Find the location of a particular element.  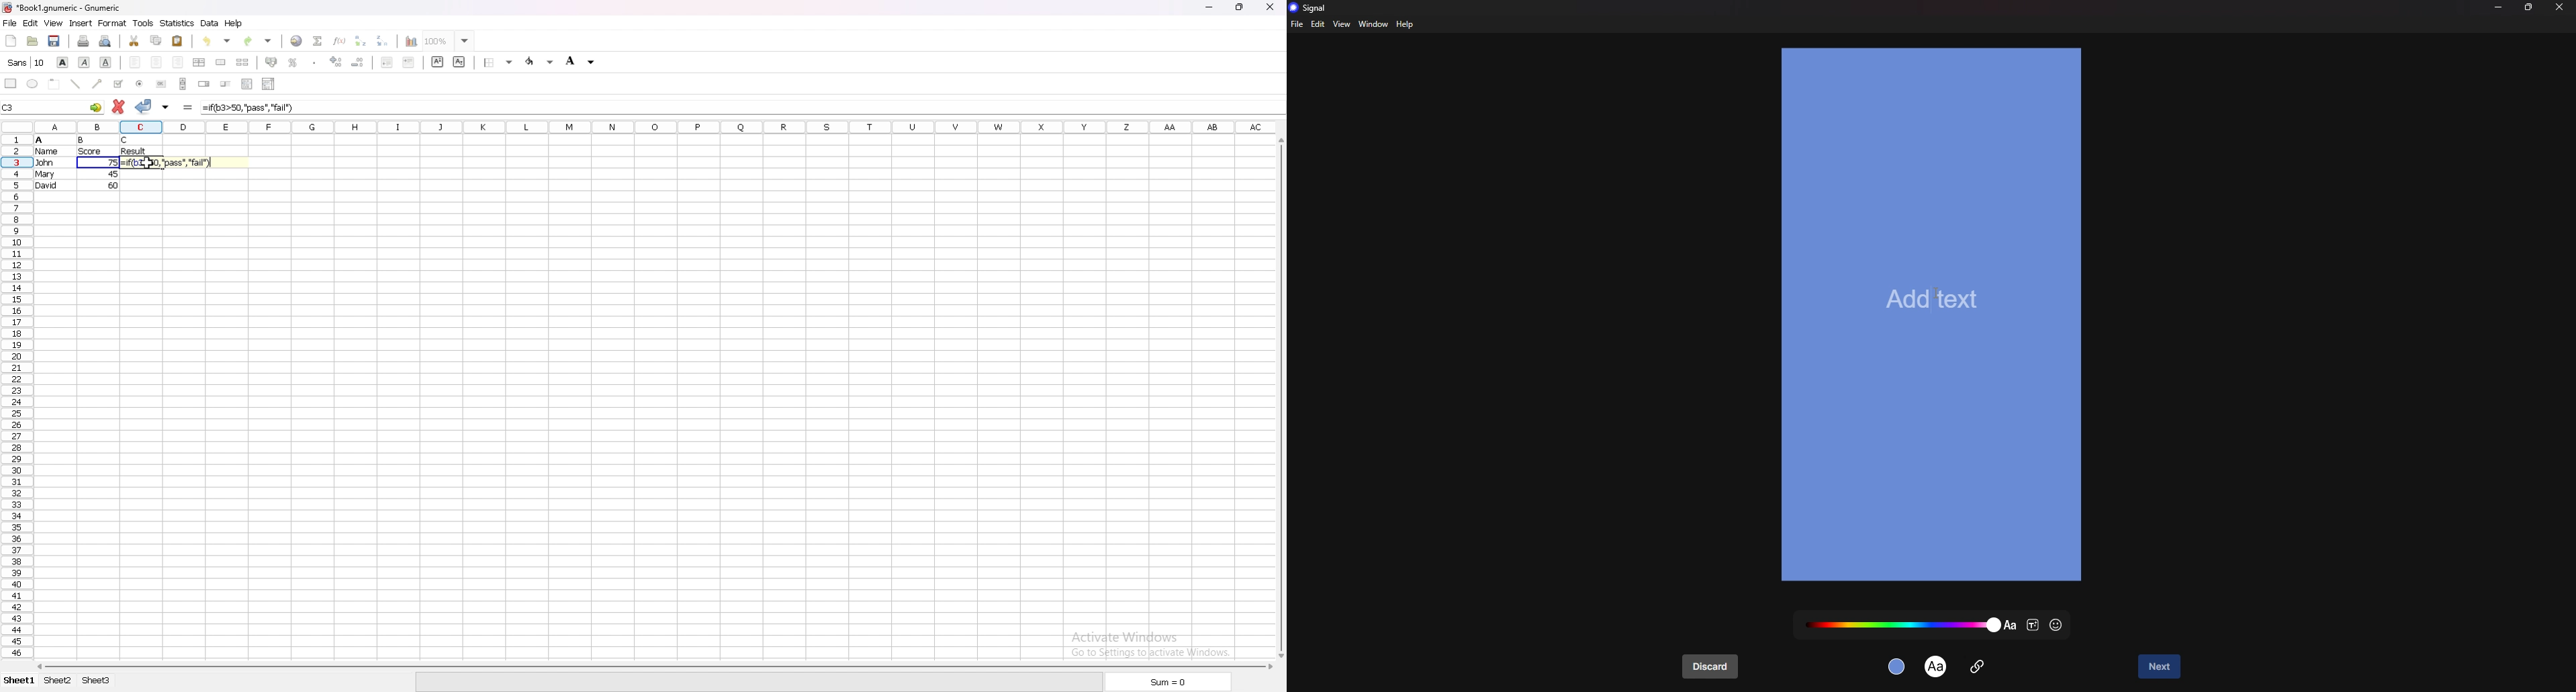

=if(B3>50,"pass","fall") is located at coordinates (247, 108).